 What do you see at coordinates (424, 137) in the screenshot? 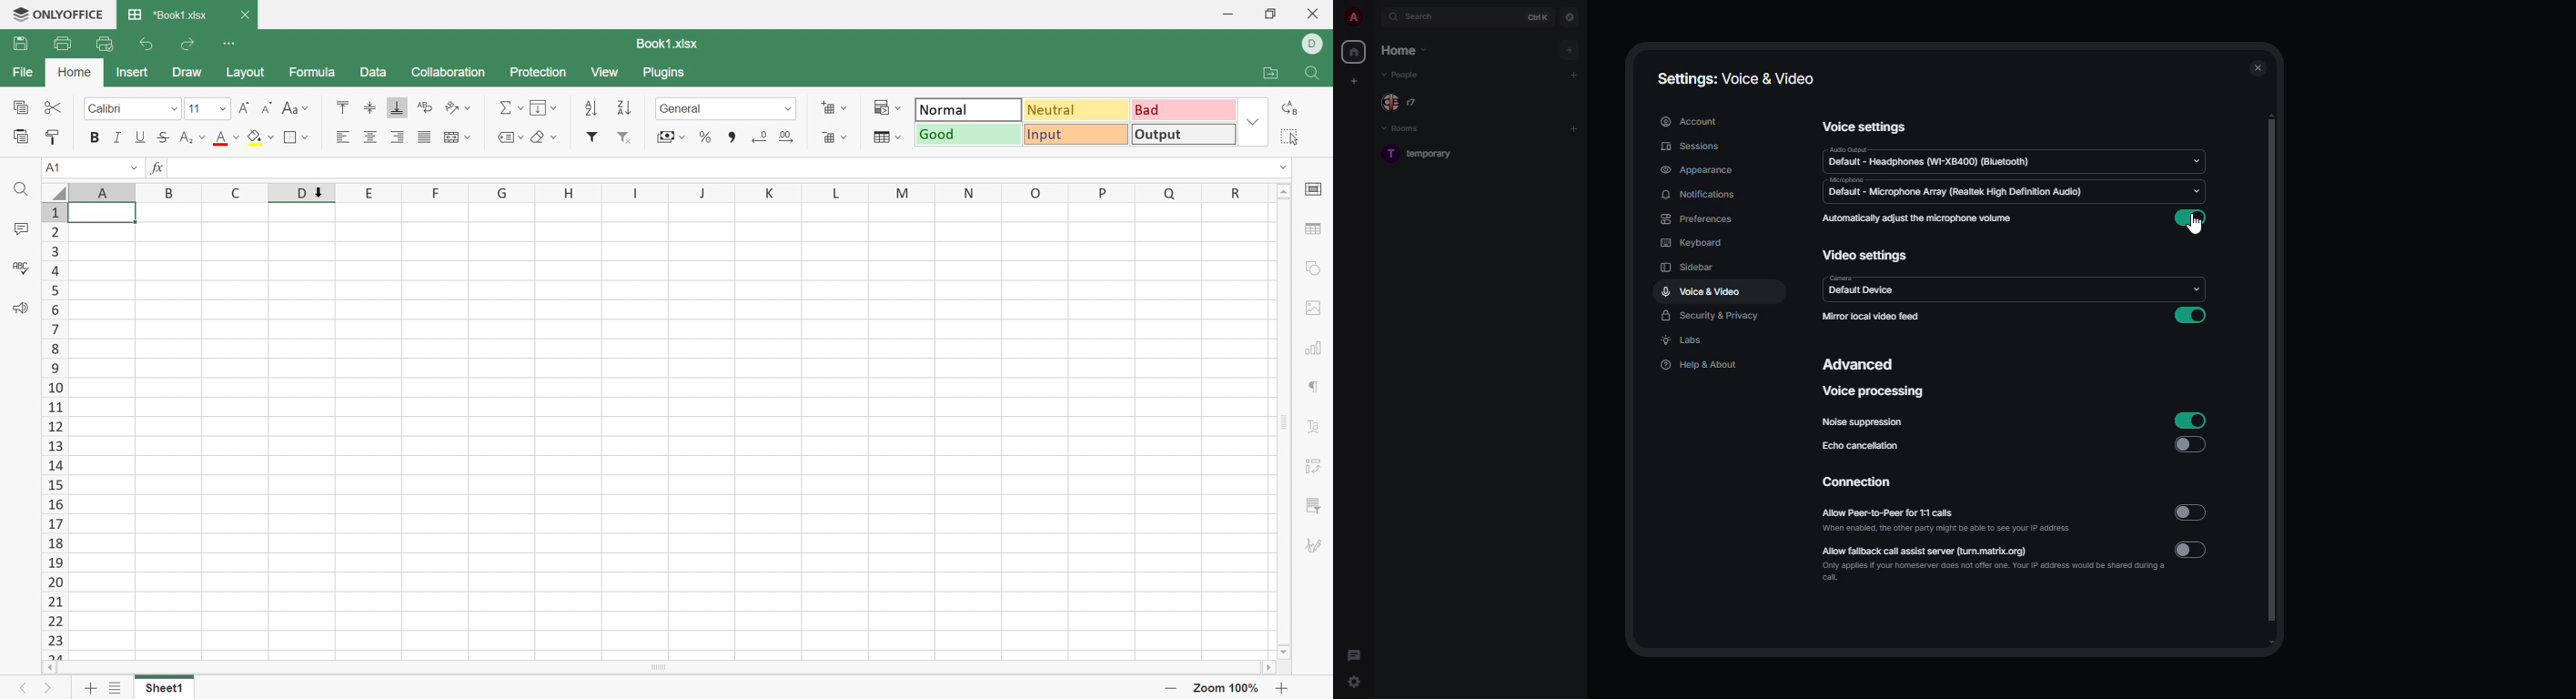
I see `Justified` at bounding box center [424, 137].